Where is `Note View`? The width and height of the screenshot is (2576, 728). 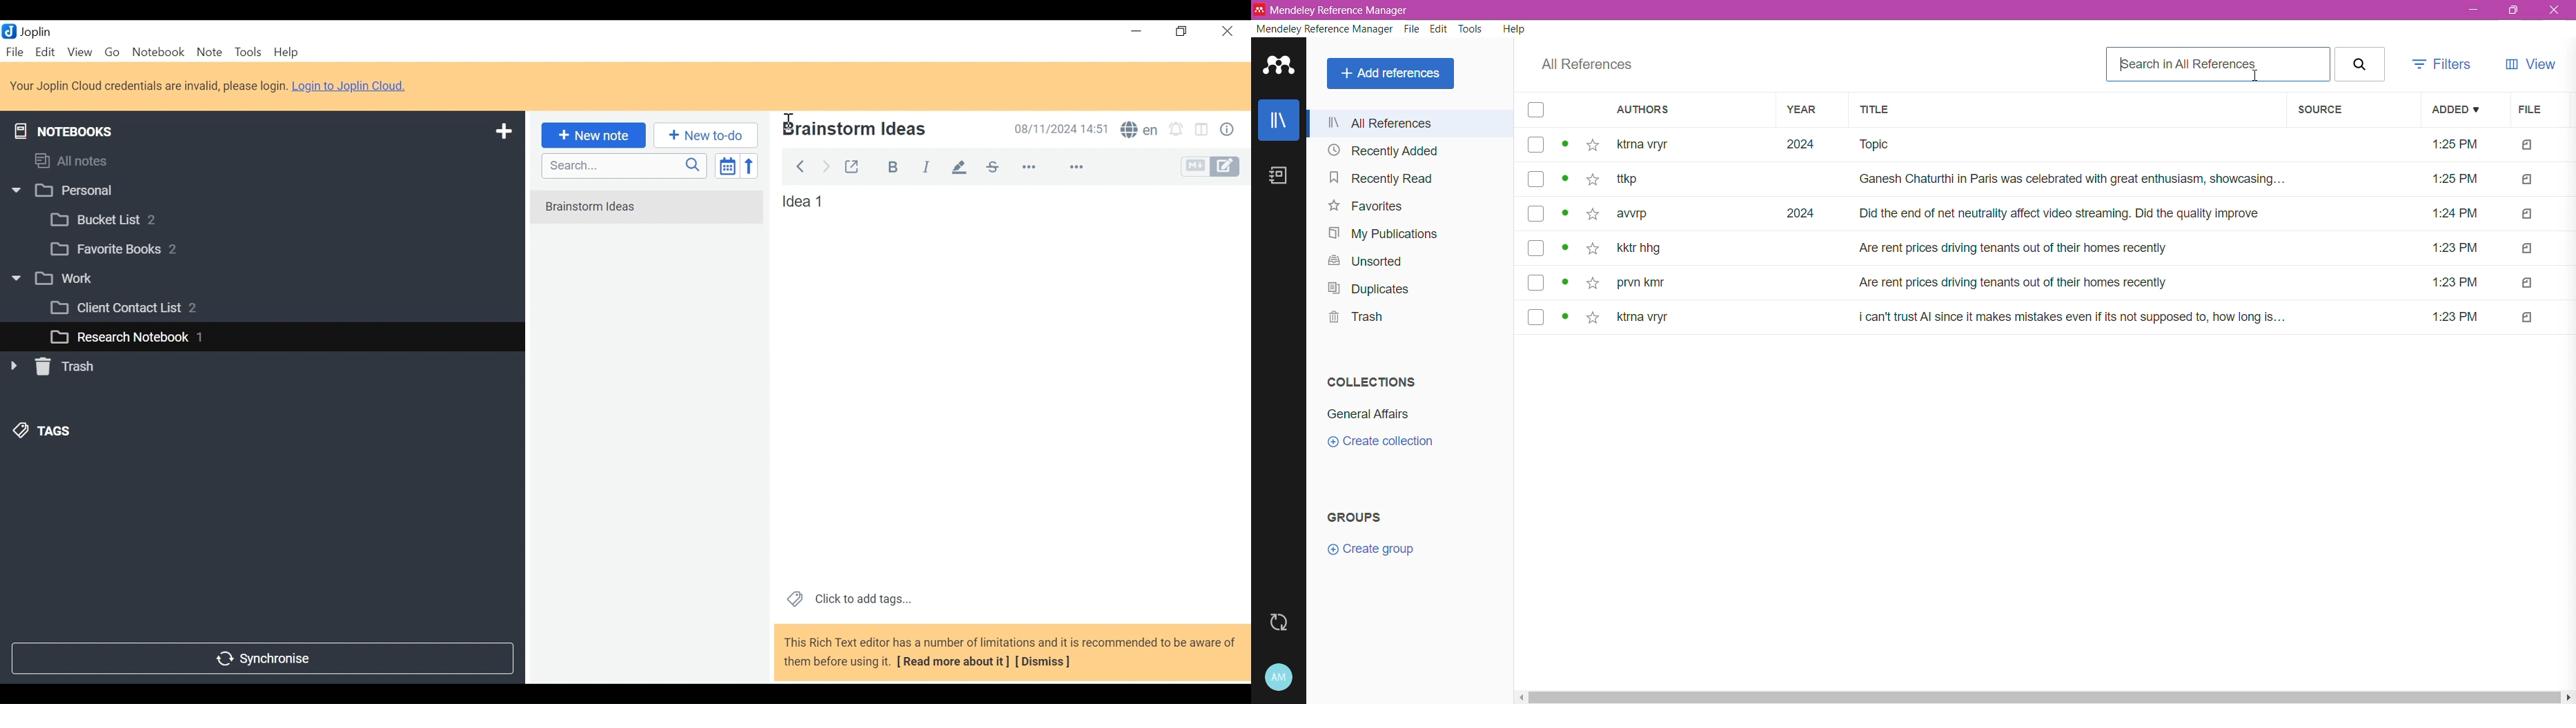 Note View is located at coordinates (806, 200).